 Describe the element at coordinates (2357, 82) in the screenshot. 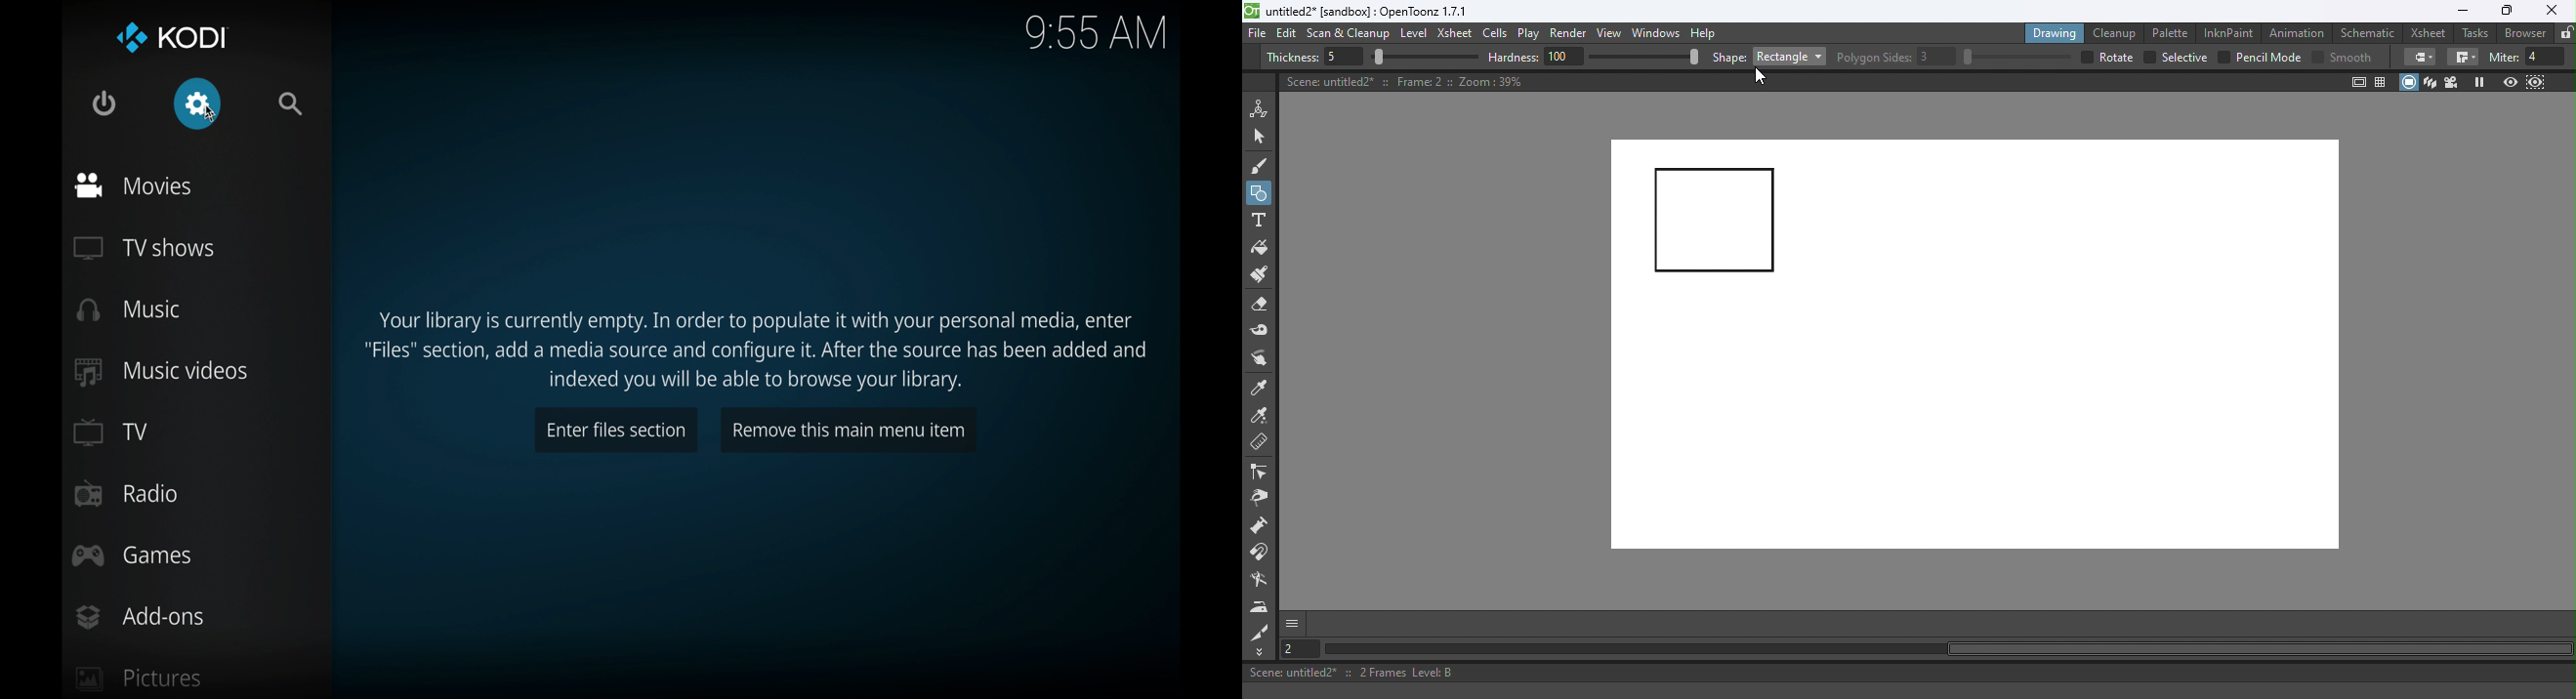

I see `Safe area` at that location.